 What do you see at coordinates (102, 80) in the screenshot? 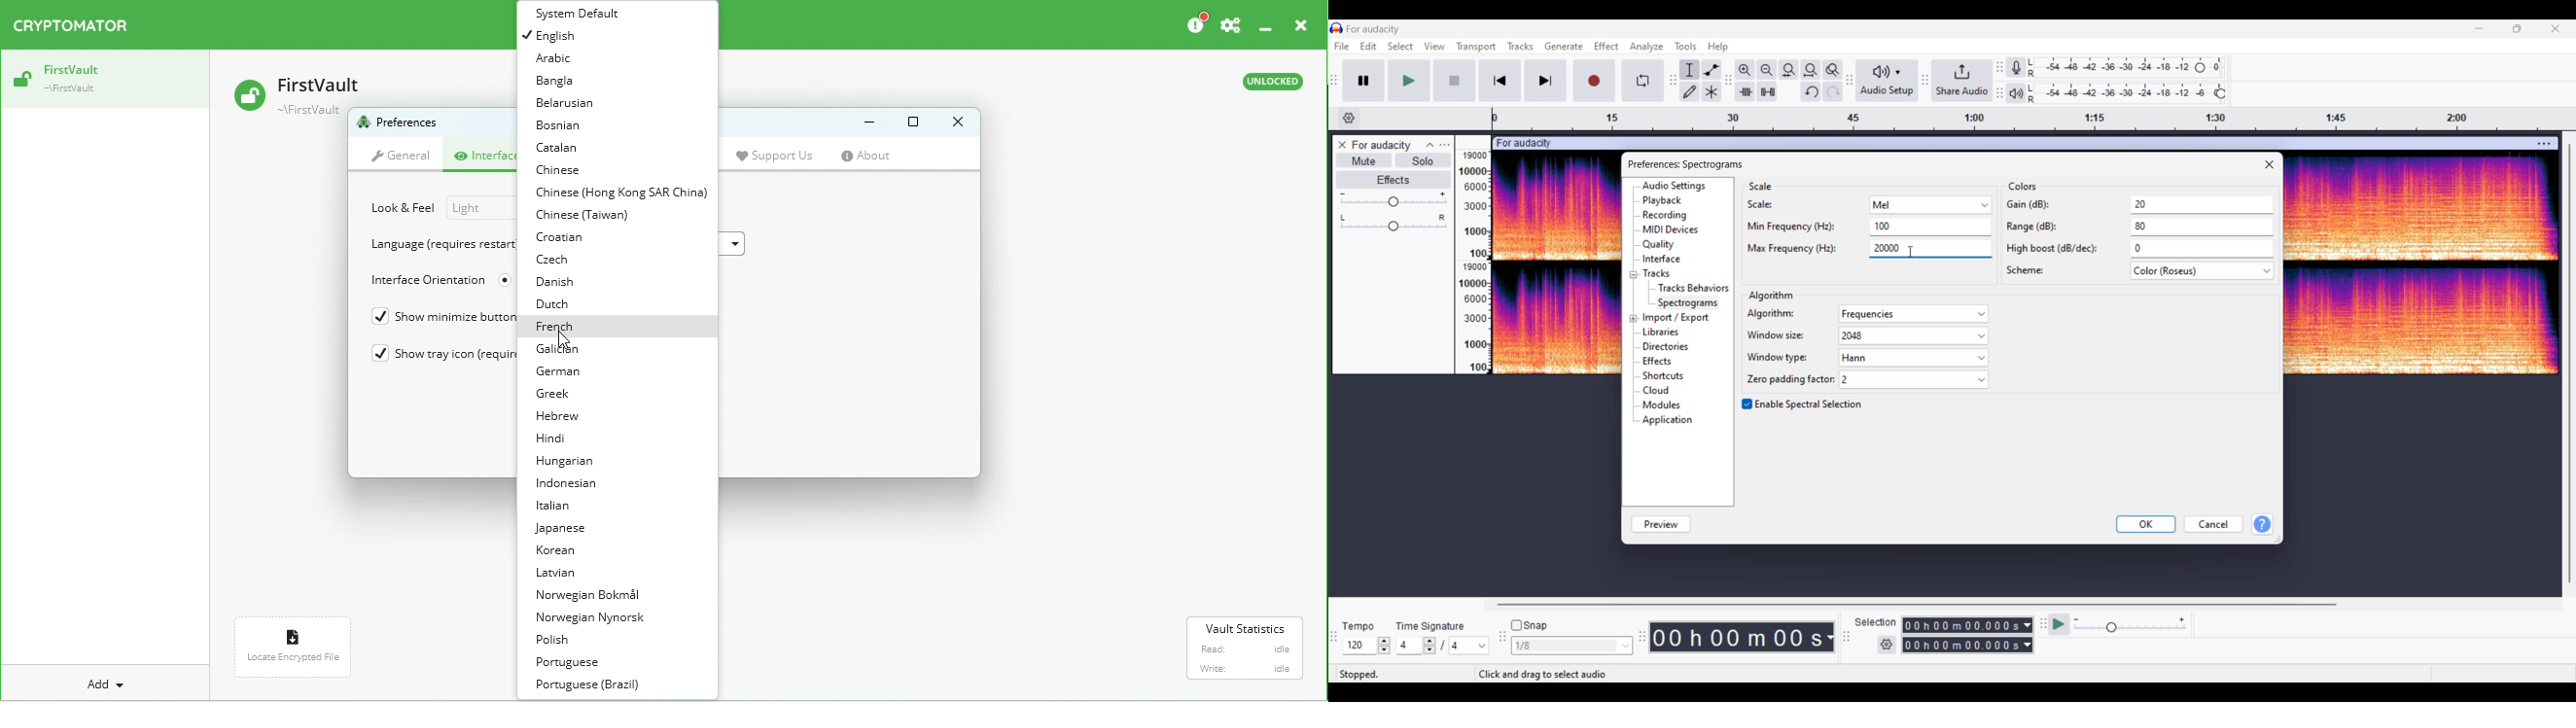
I see `Vault` at bounding box center [102, 80].